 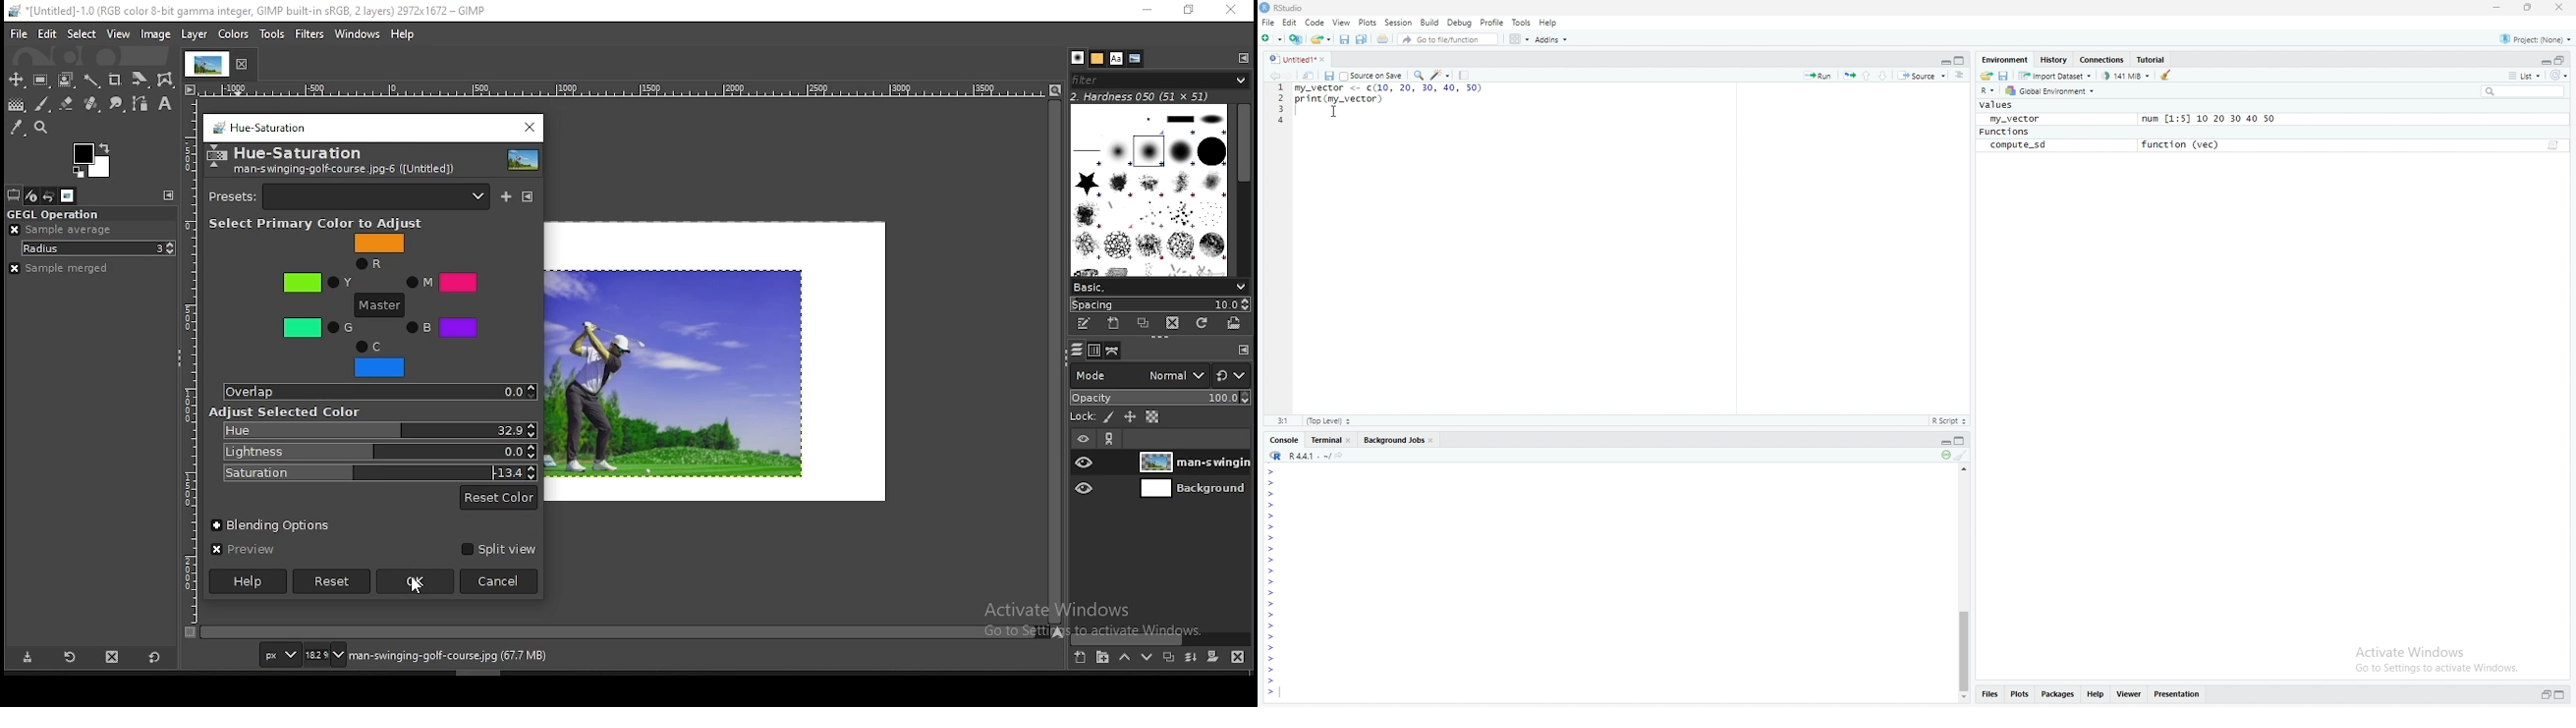 I want to click on lightness, so click(x=378, y=451).